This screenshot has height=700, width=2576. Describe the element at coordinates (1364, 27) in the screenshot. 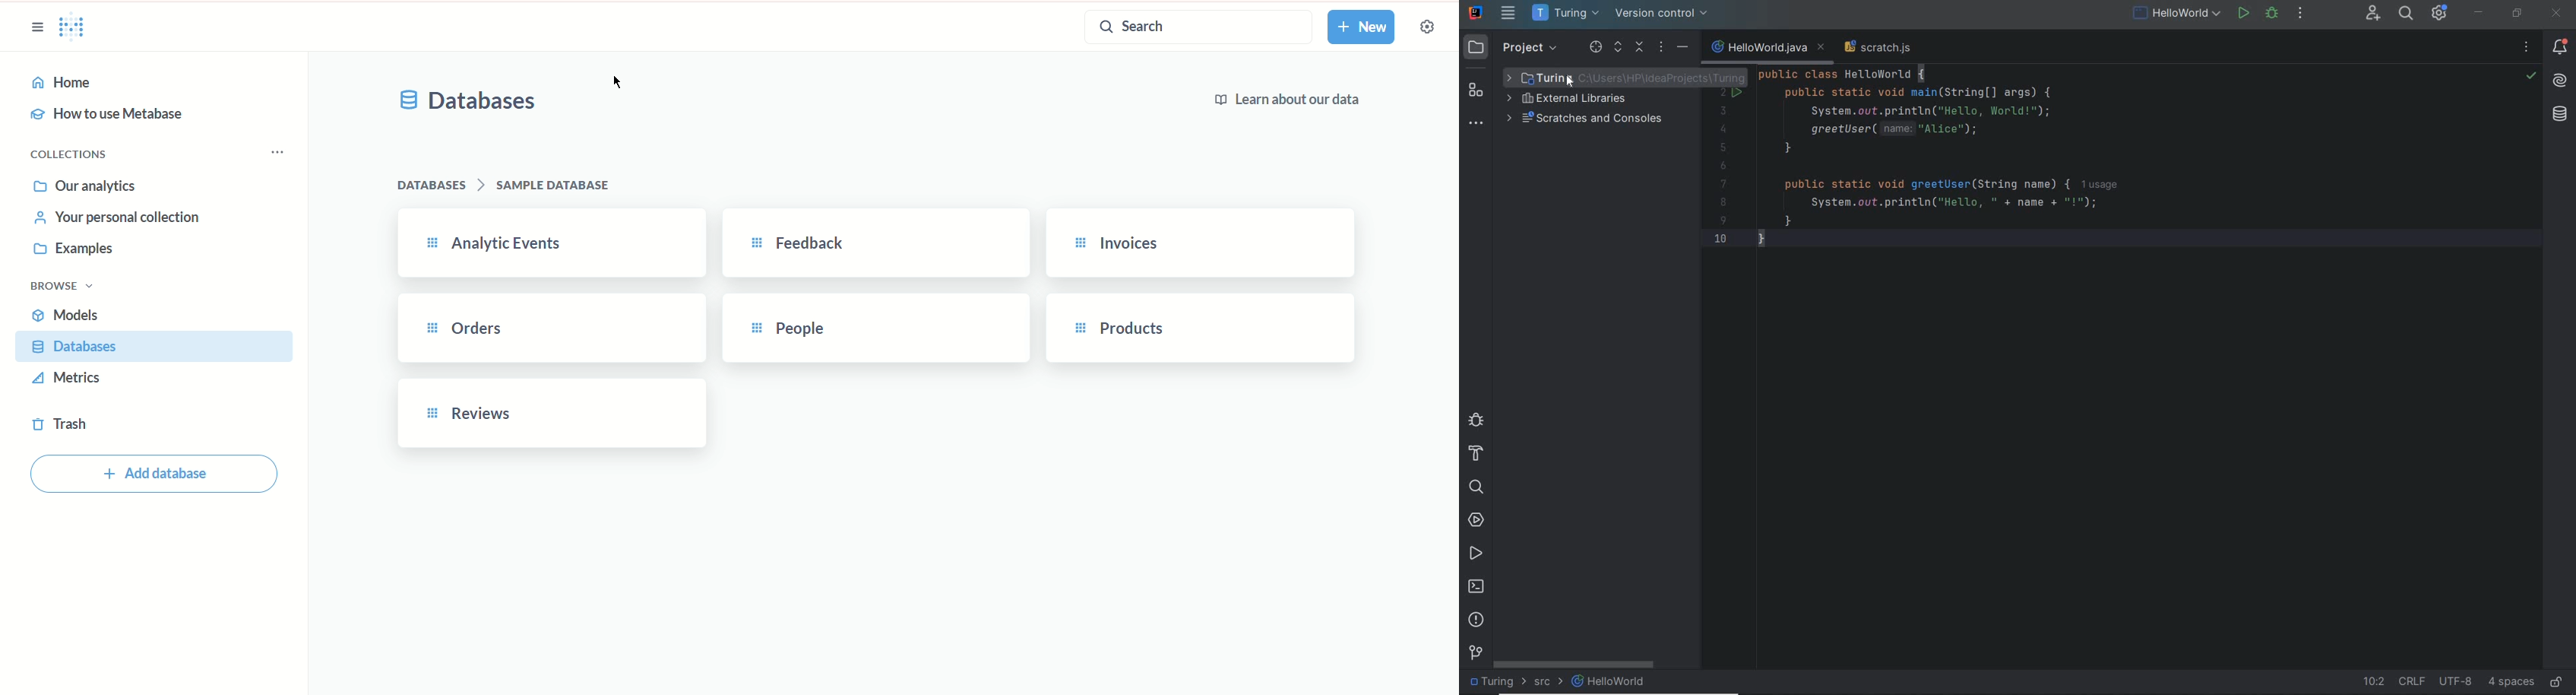

I see `new` at that location.